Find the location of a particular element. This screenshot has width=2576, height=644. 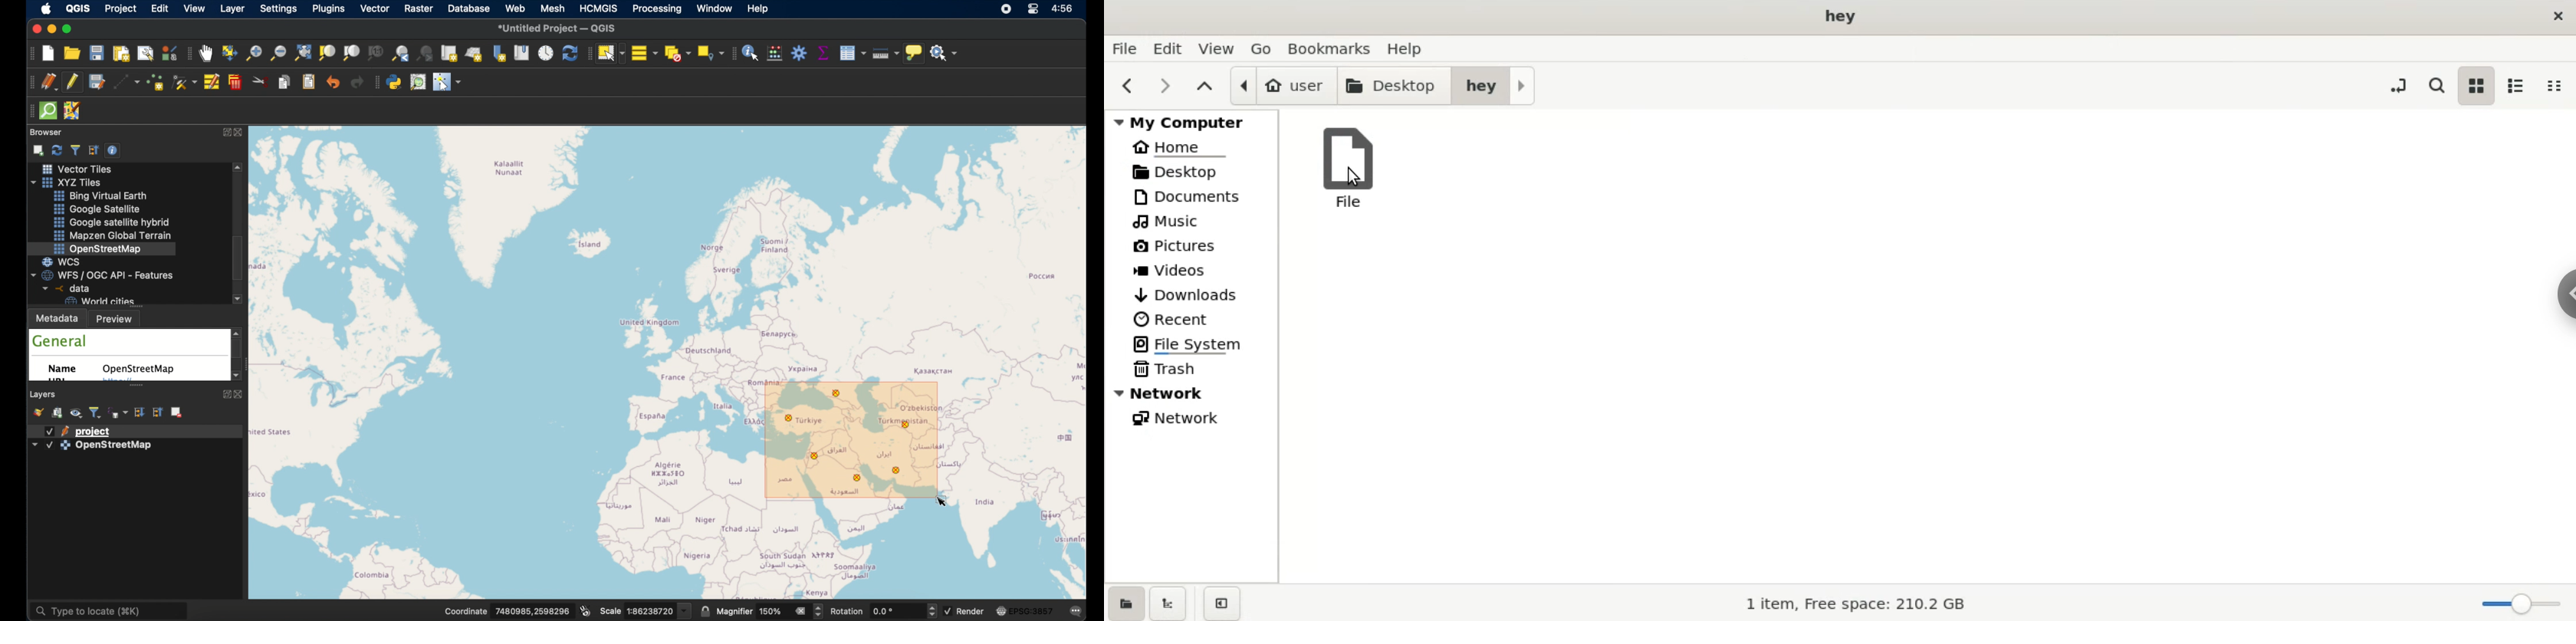

preview is located at coordinates (118, 319).